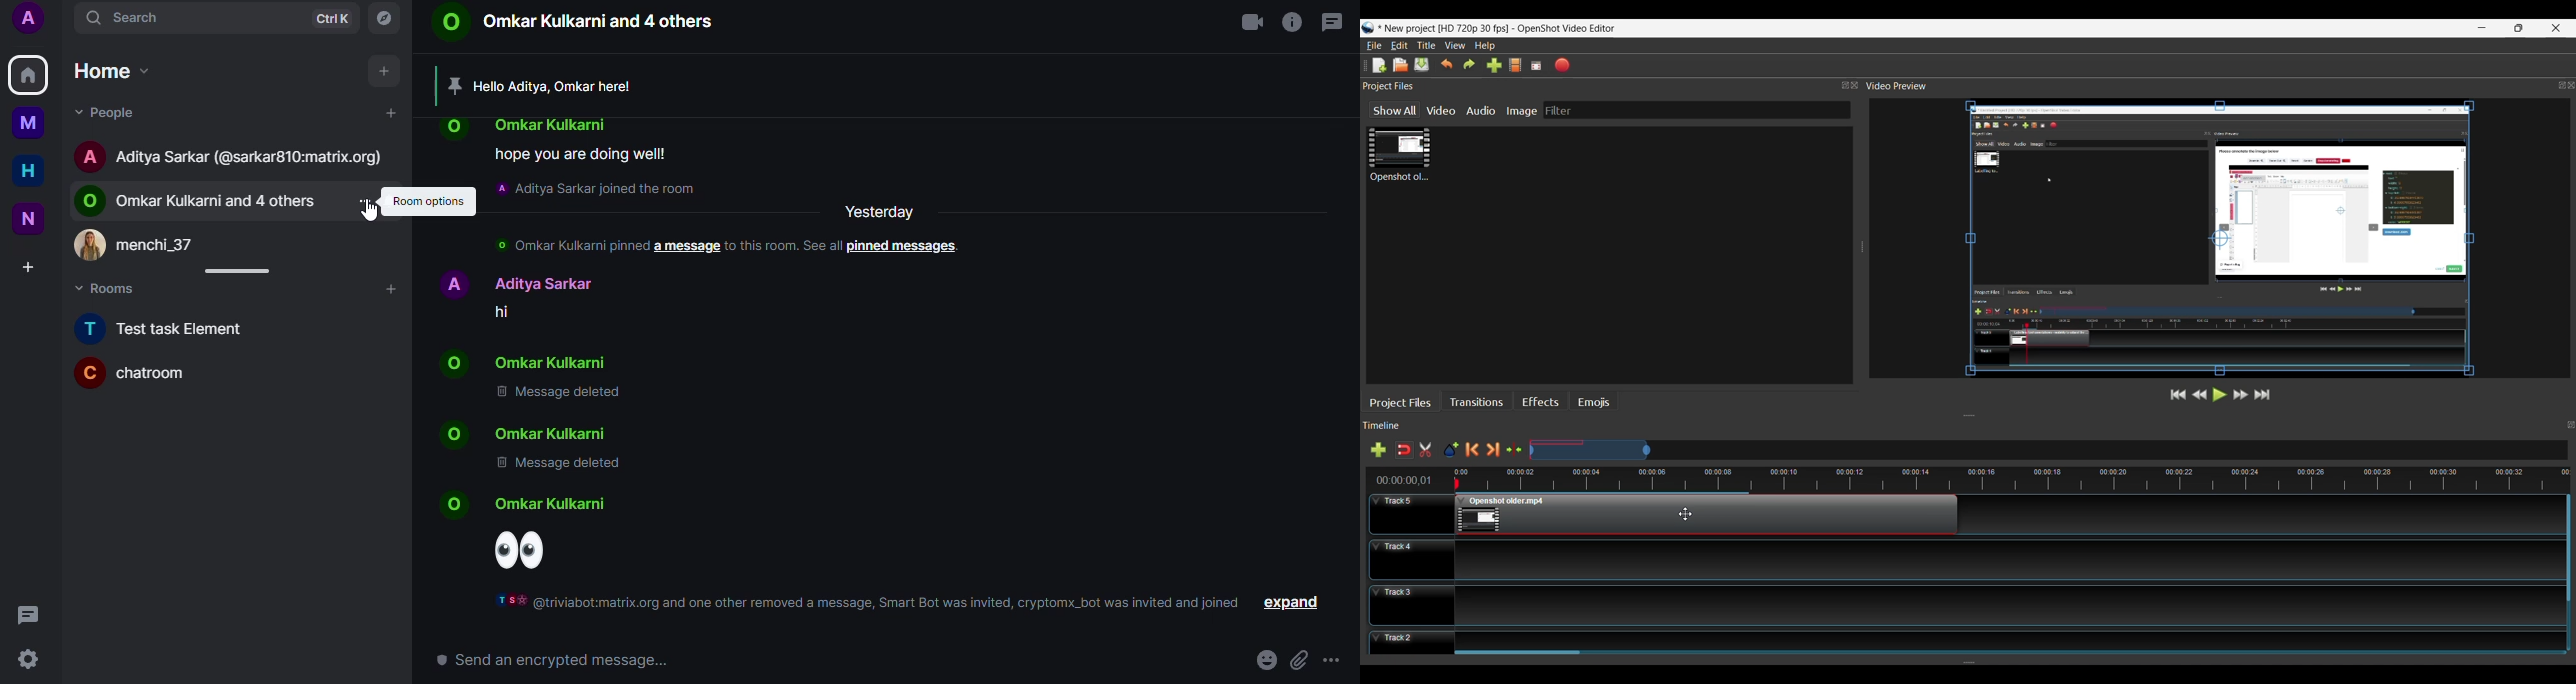 The width and height of the screenshot is (2576, 700). I want to click on navigator, so click(388, 18).